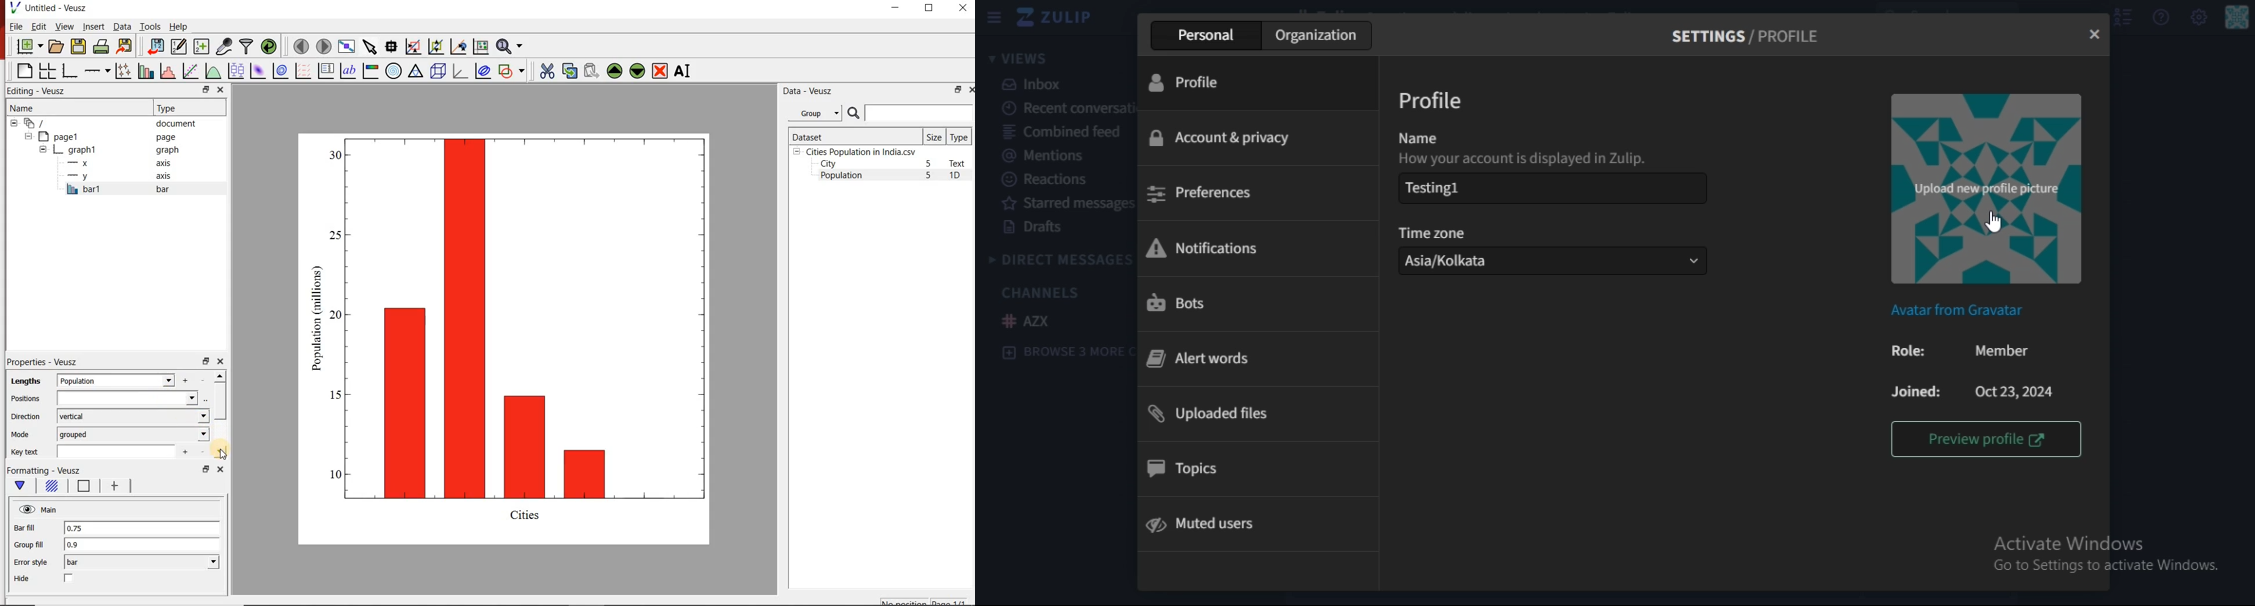 This screenshot has width=2268, height=616. What do you see at coordinates (47, 71) in the screenshot?
I see `arrange graphs in a grid` at bounding box center [47, 71].